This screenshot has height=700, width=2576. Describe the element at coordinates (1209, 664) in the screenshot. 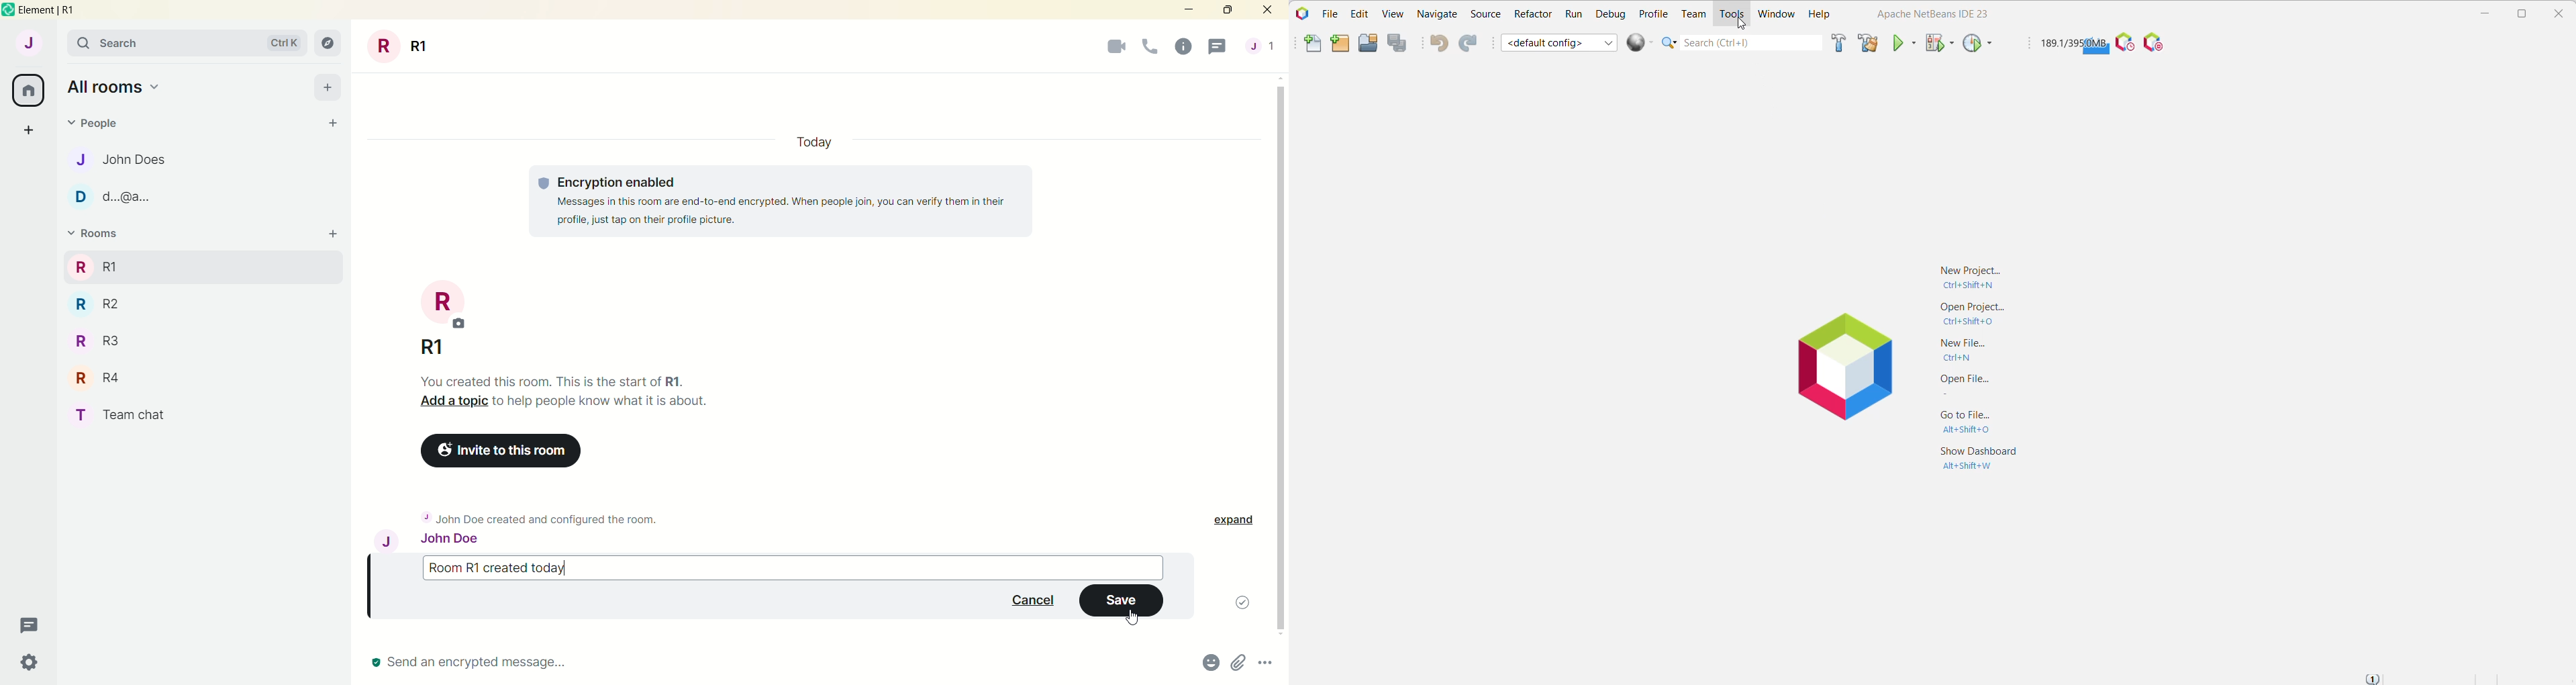

I see `emoji` at that location.